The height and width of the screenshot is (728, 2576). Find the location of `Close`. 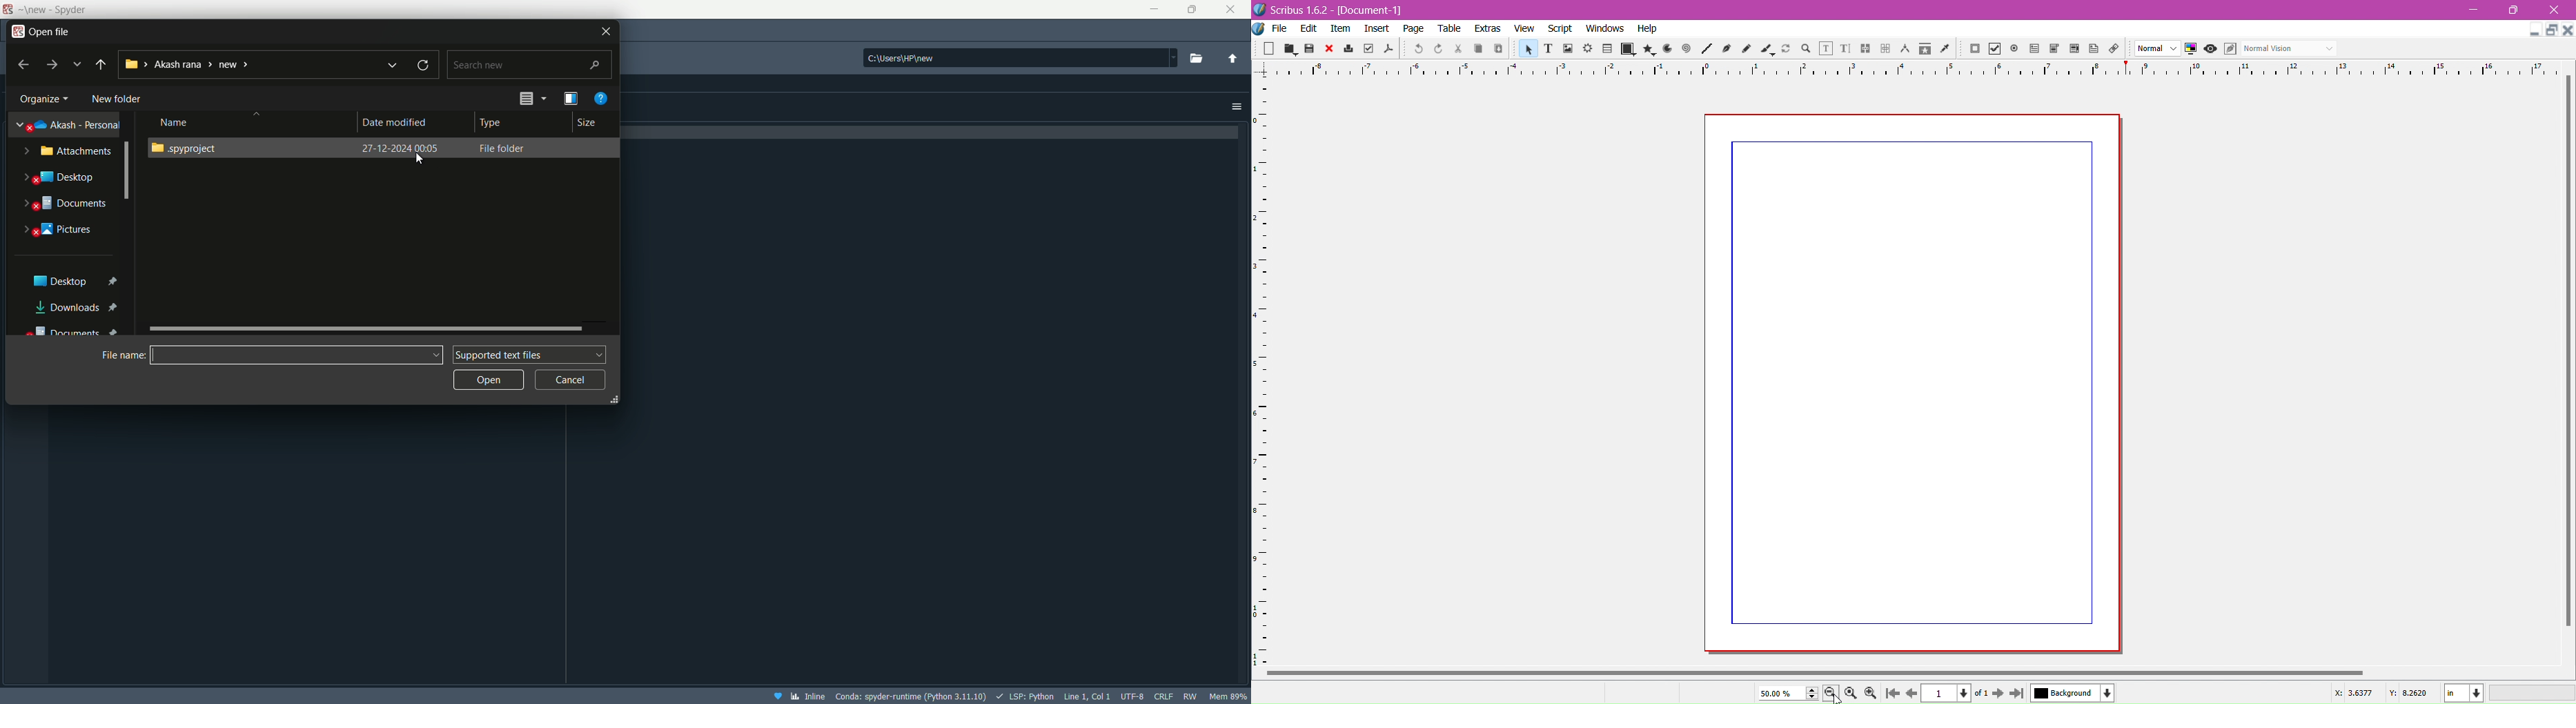

Close is located at coordinates (2554, 10).